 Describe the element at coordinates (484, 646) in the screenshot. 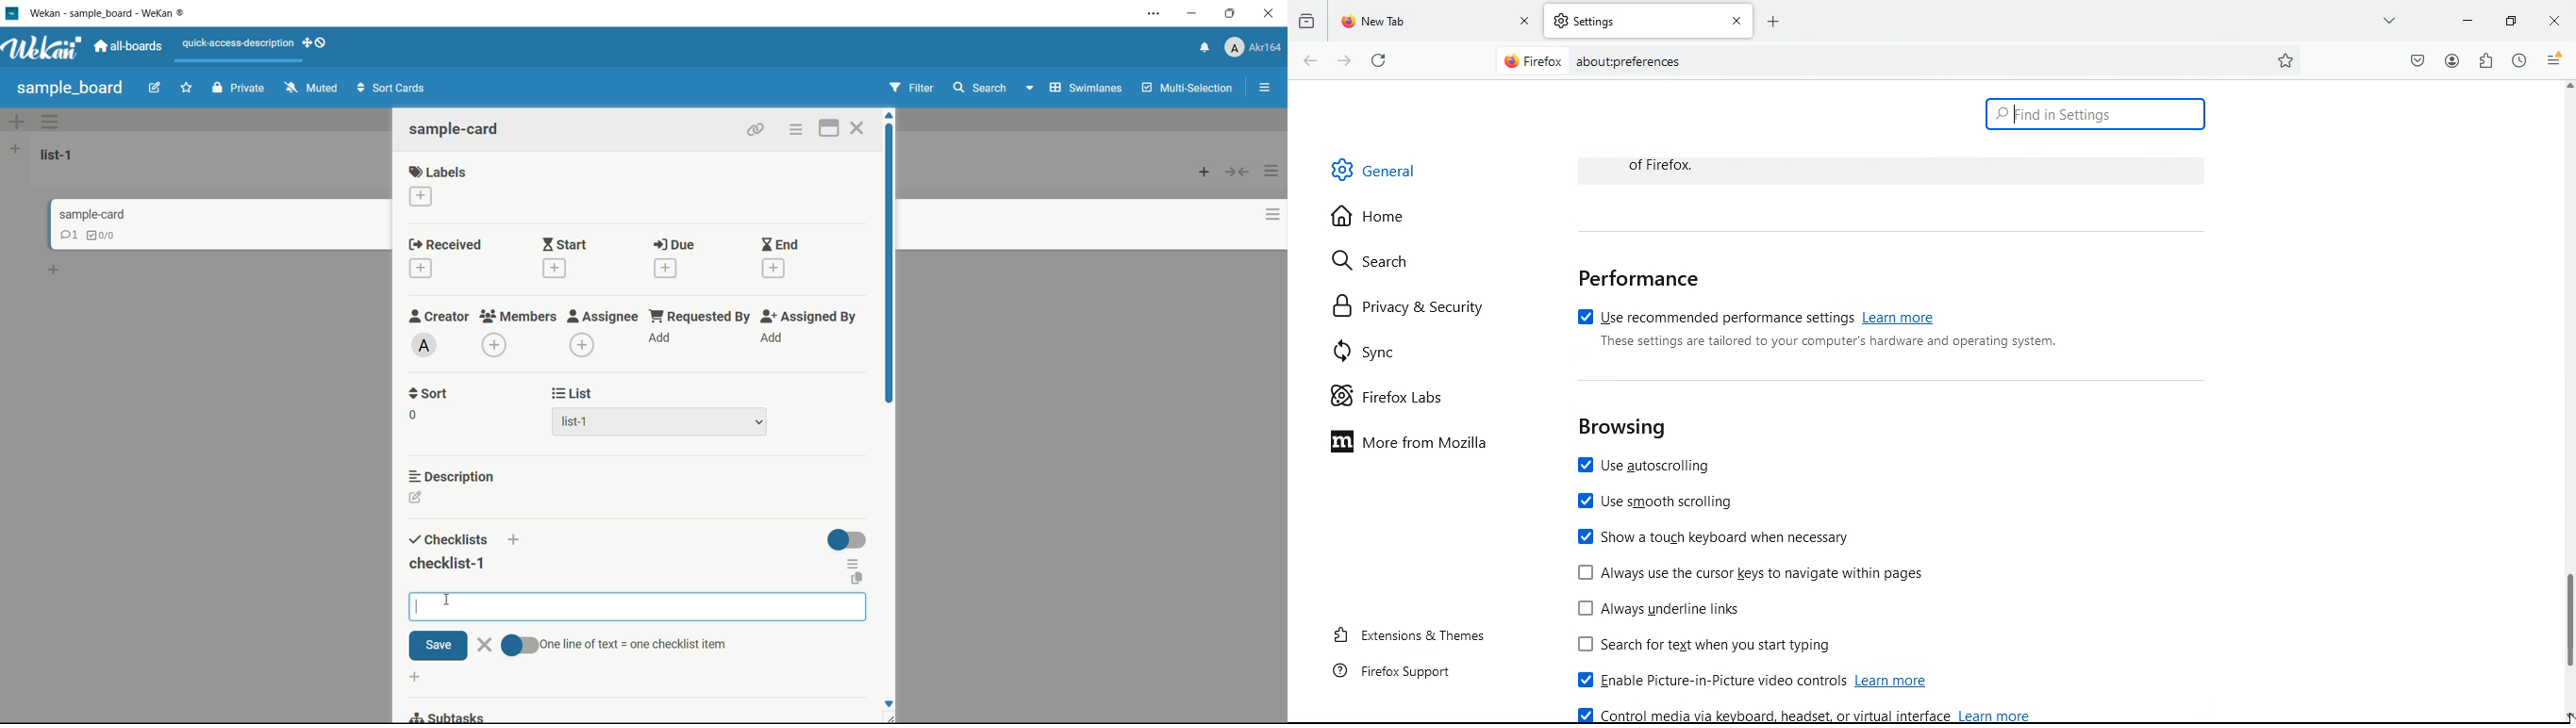

I see `close` at that location.